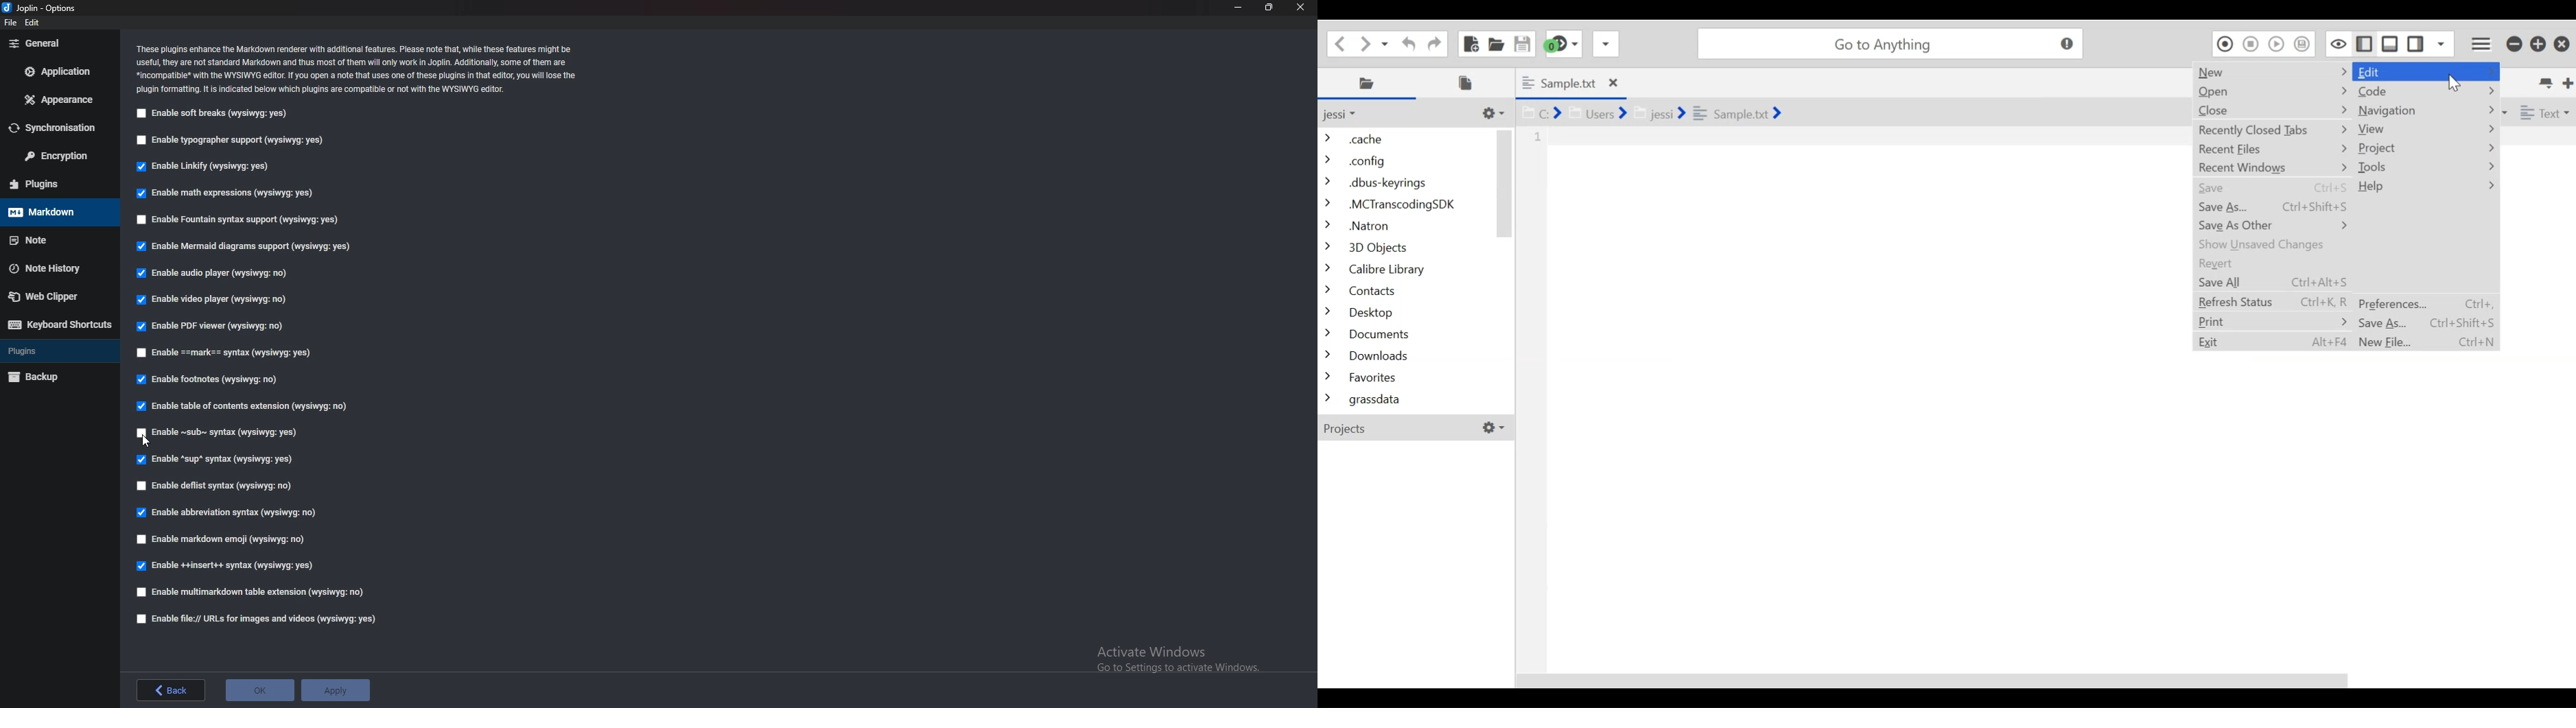 The image size is (2576, 728). I want to click on Enable video player, so click(215, 298).